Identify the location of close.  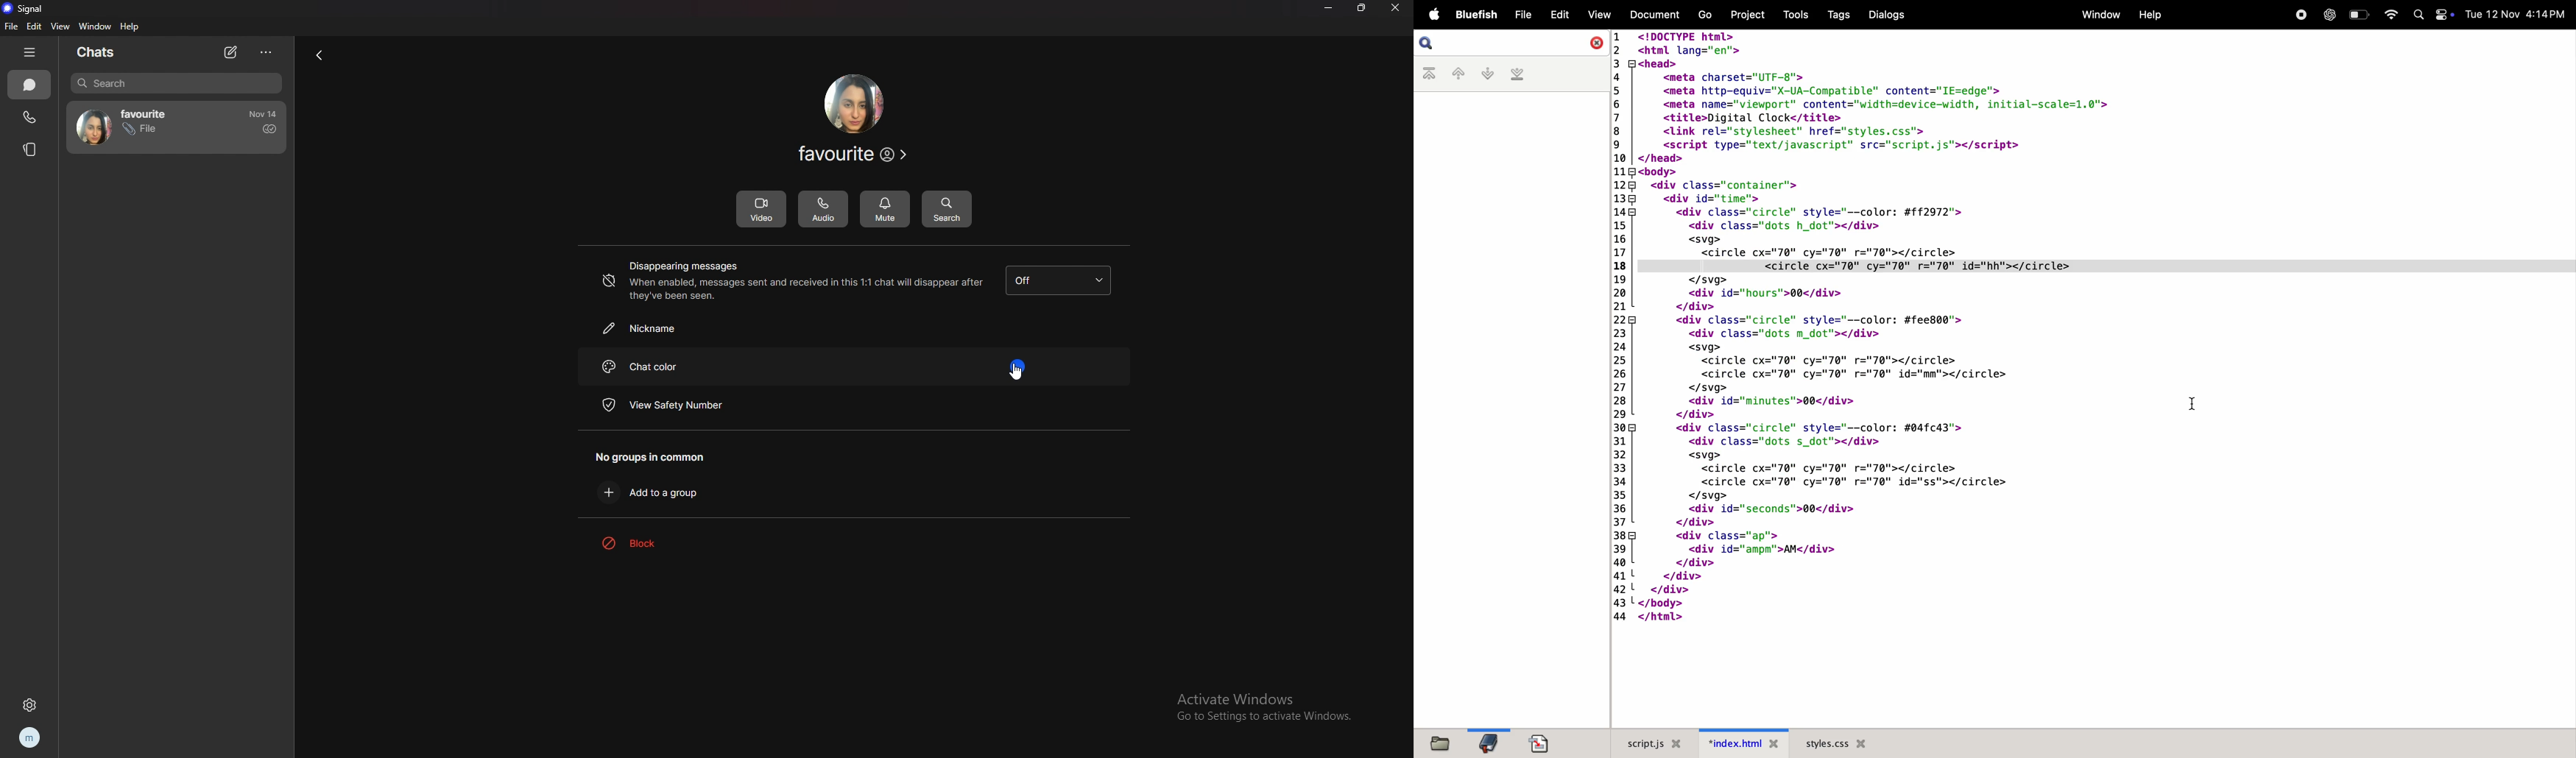
(1394, 8).